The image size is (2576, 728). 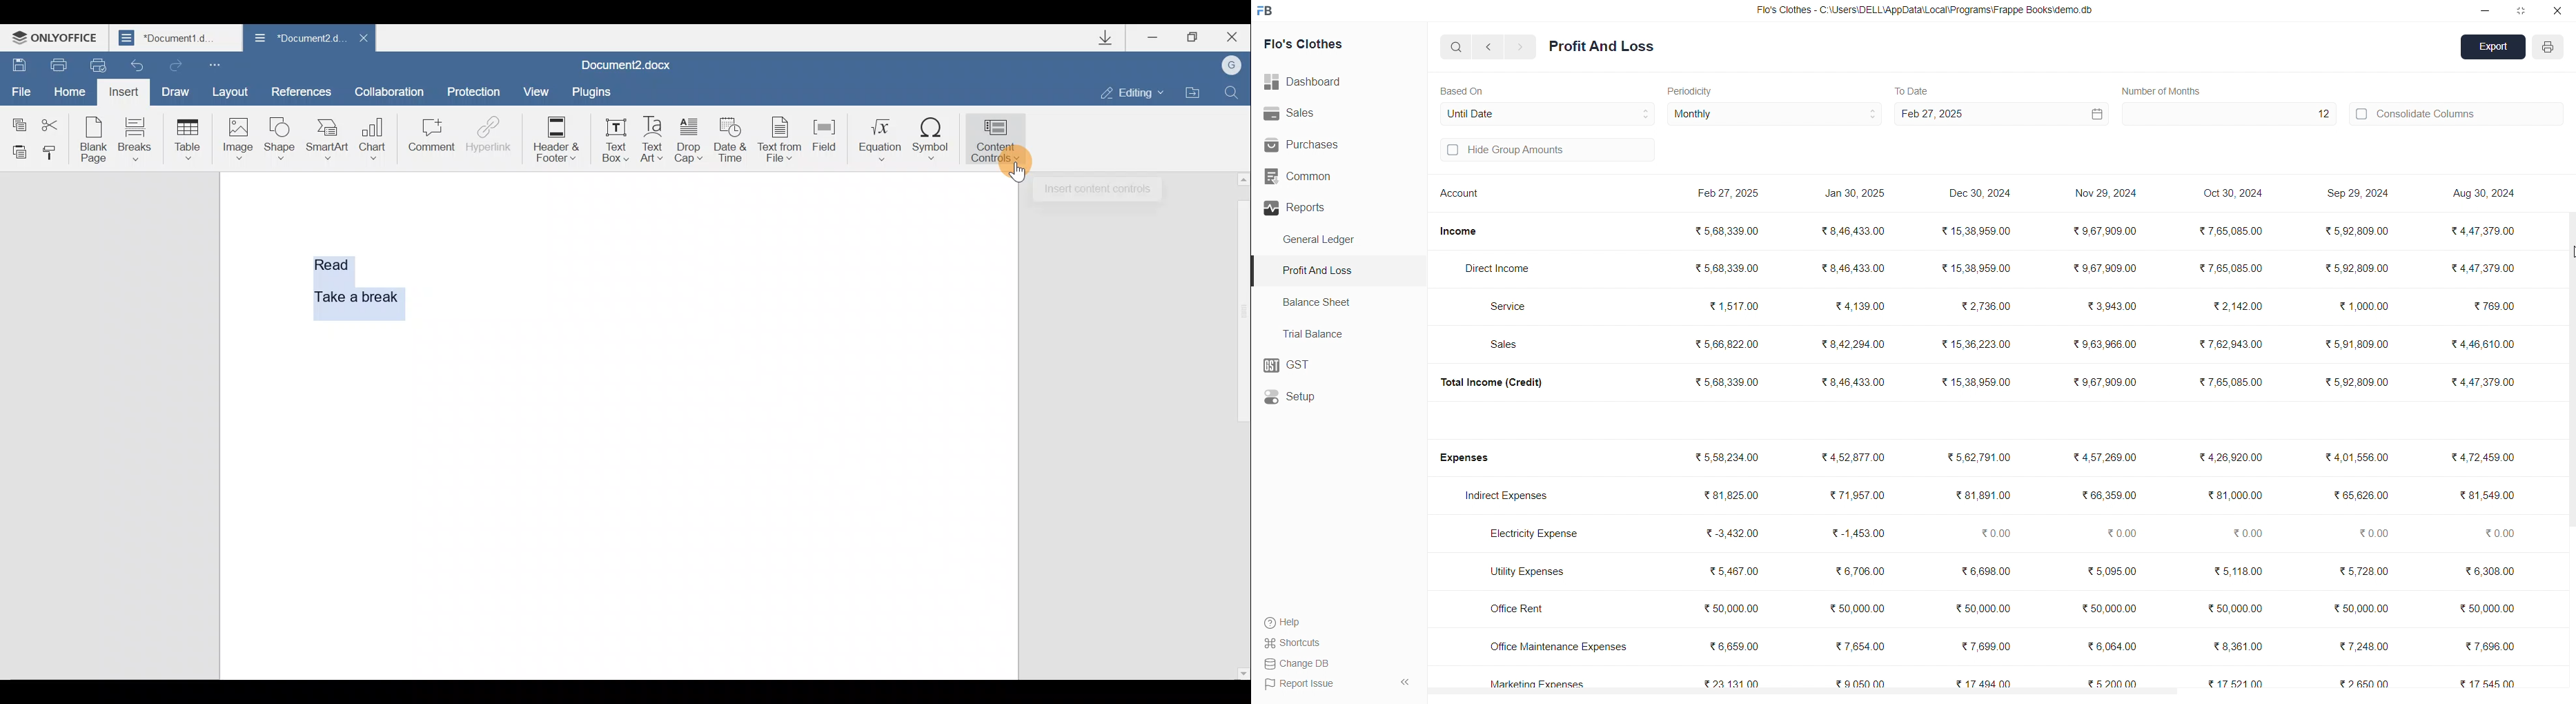 I want to click on Periodicity, so click(x=1693, y=90).